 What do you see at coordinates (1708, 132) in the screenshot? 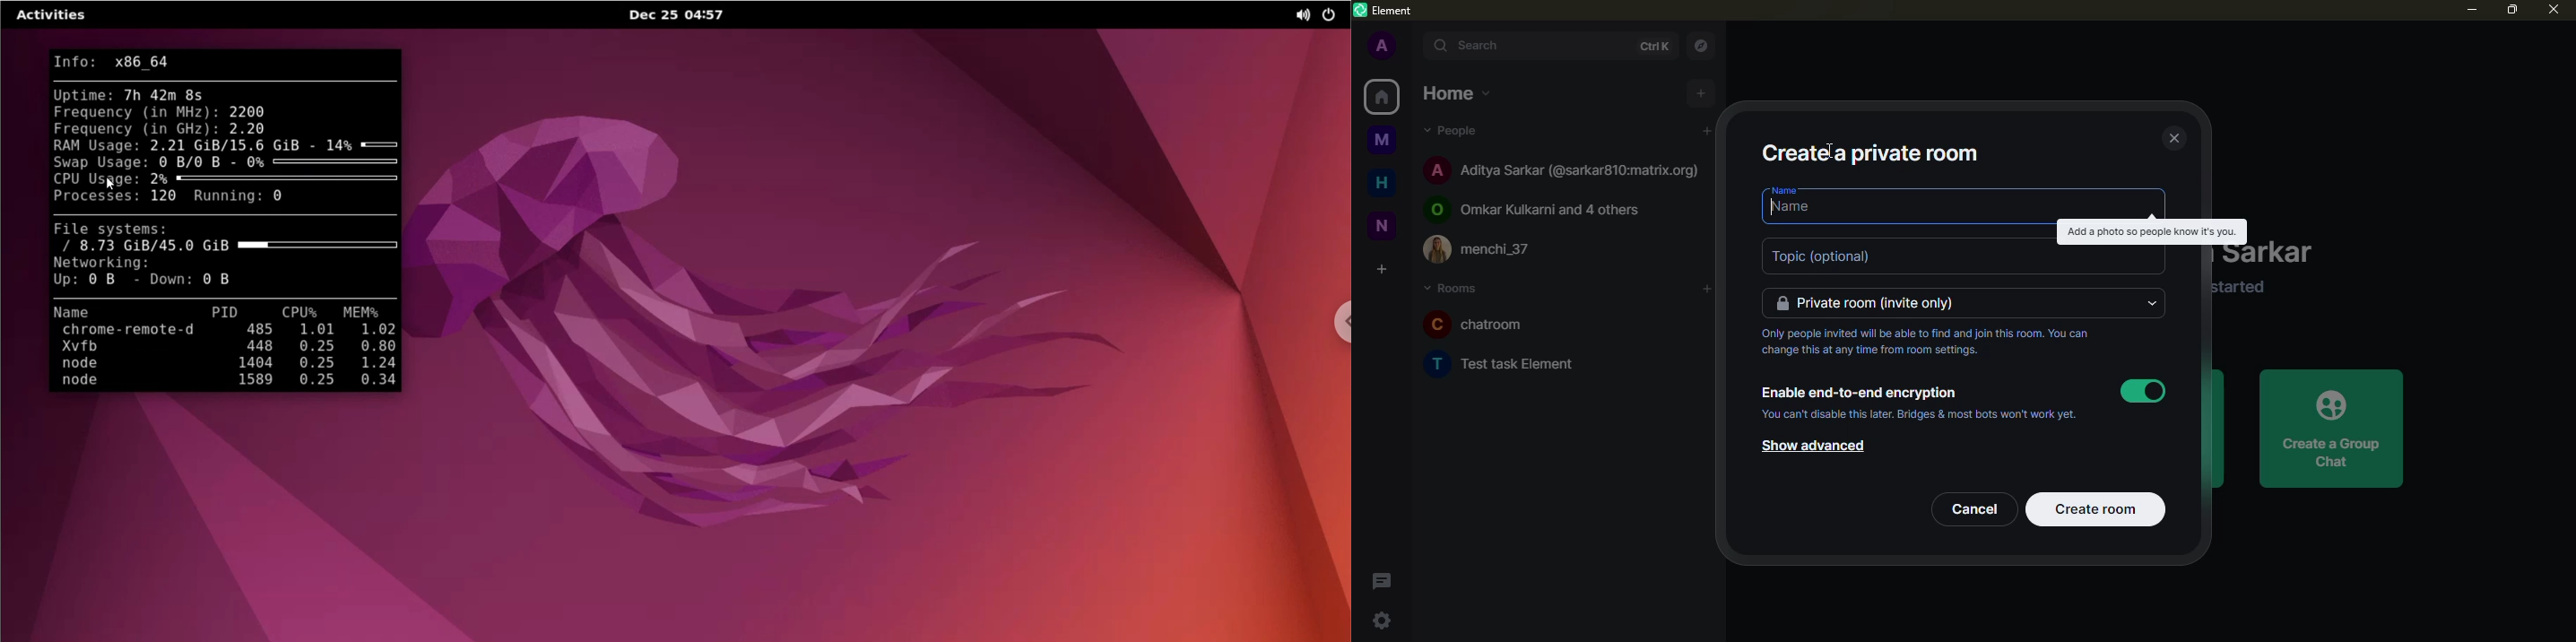
I see `add` at bounding box center [1708, 132].